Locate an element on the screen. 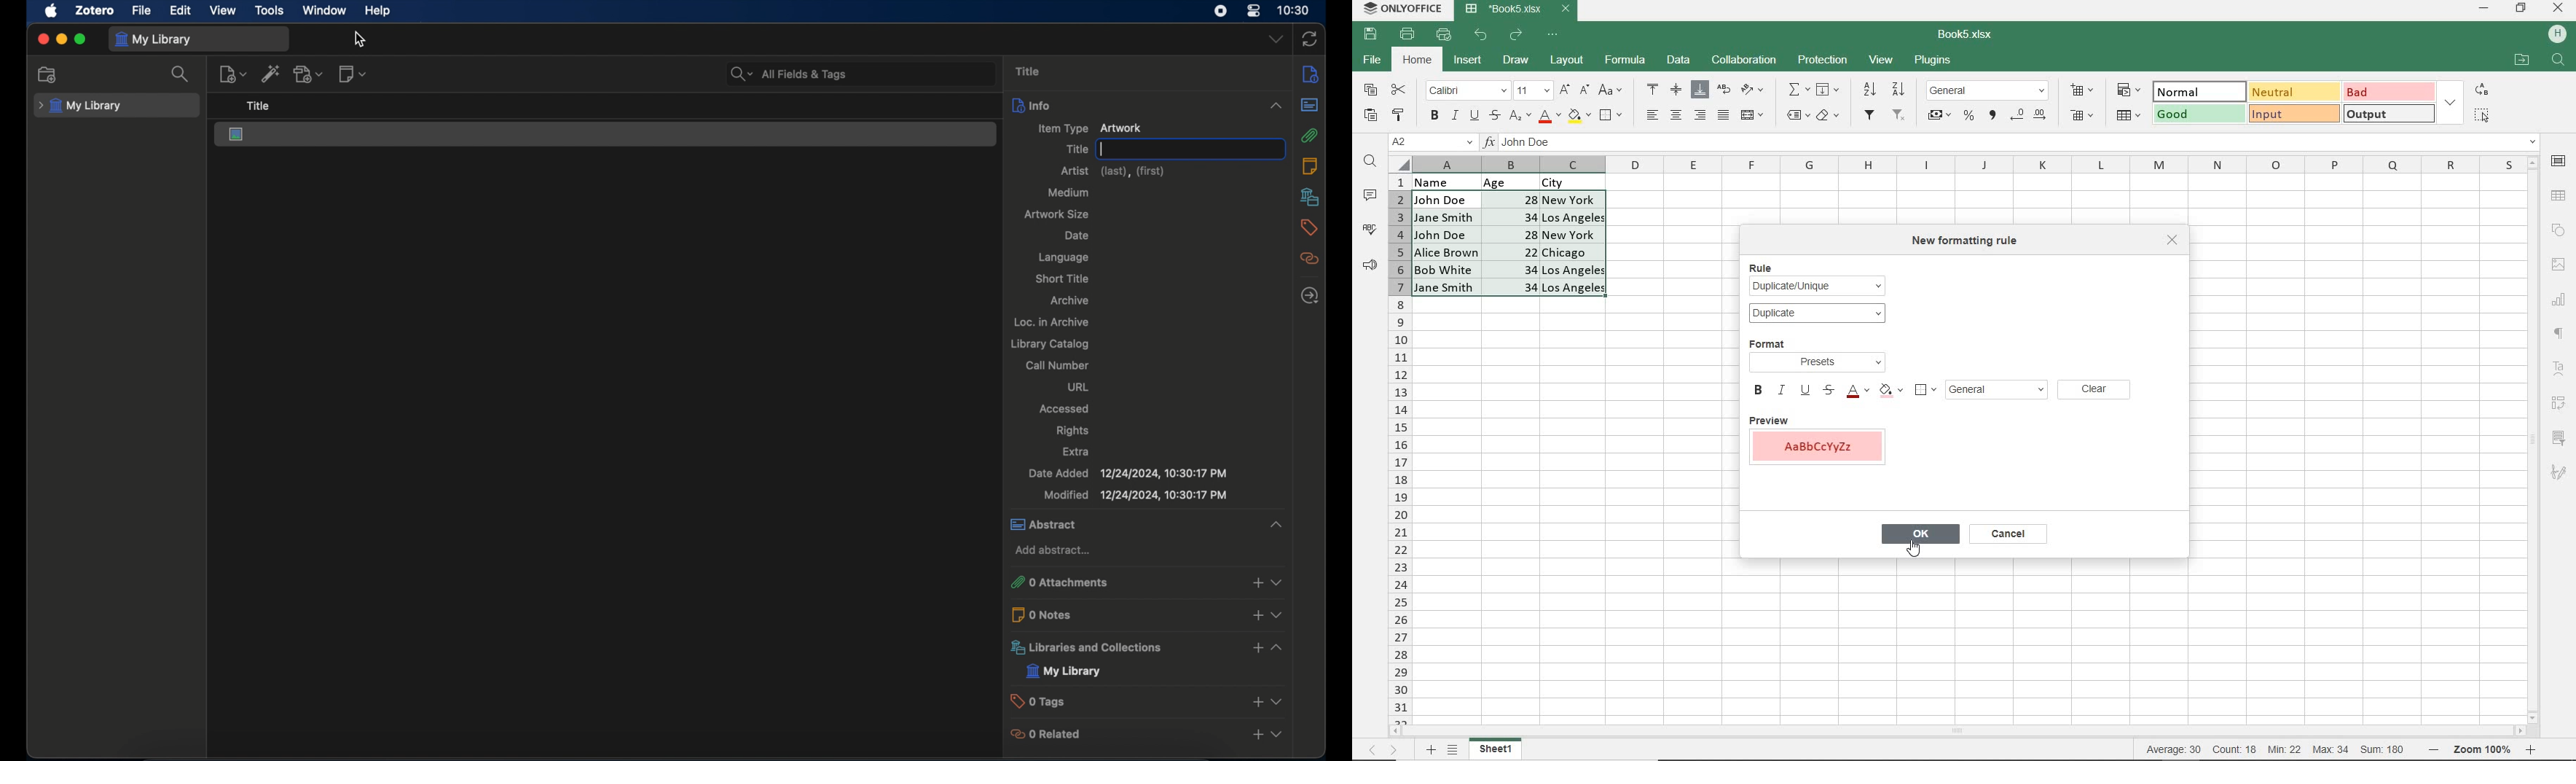 The width and height of the screenshot is (2576, 784). TABLE is located at coordinates (2559, 195).